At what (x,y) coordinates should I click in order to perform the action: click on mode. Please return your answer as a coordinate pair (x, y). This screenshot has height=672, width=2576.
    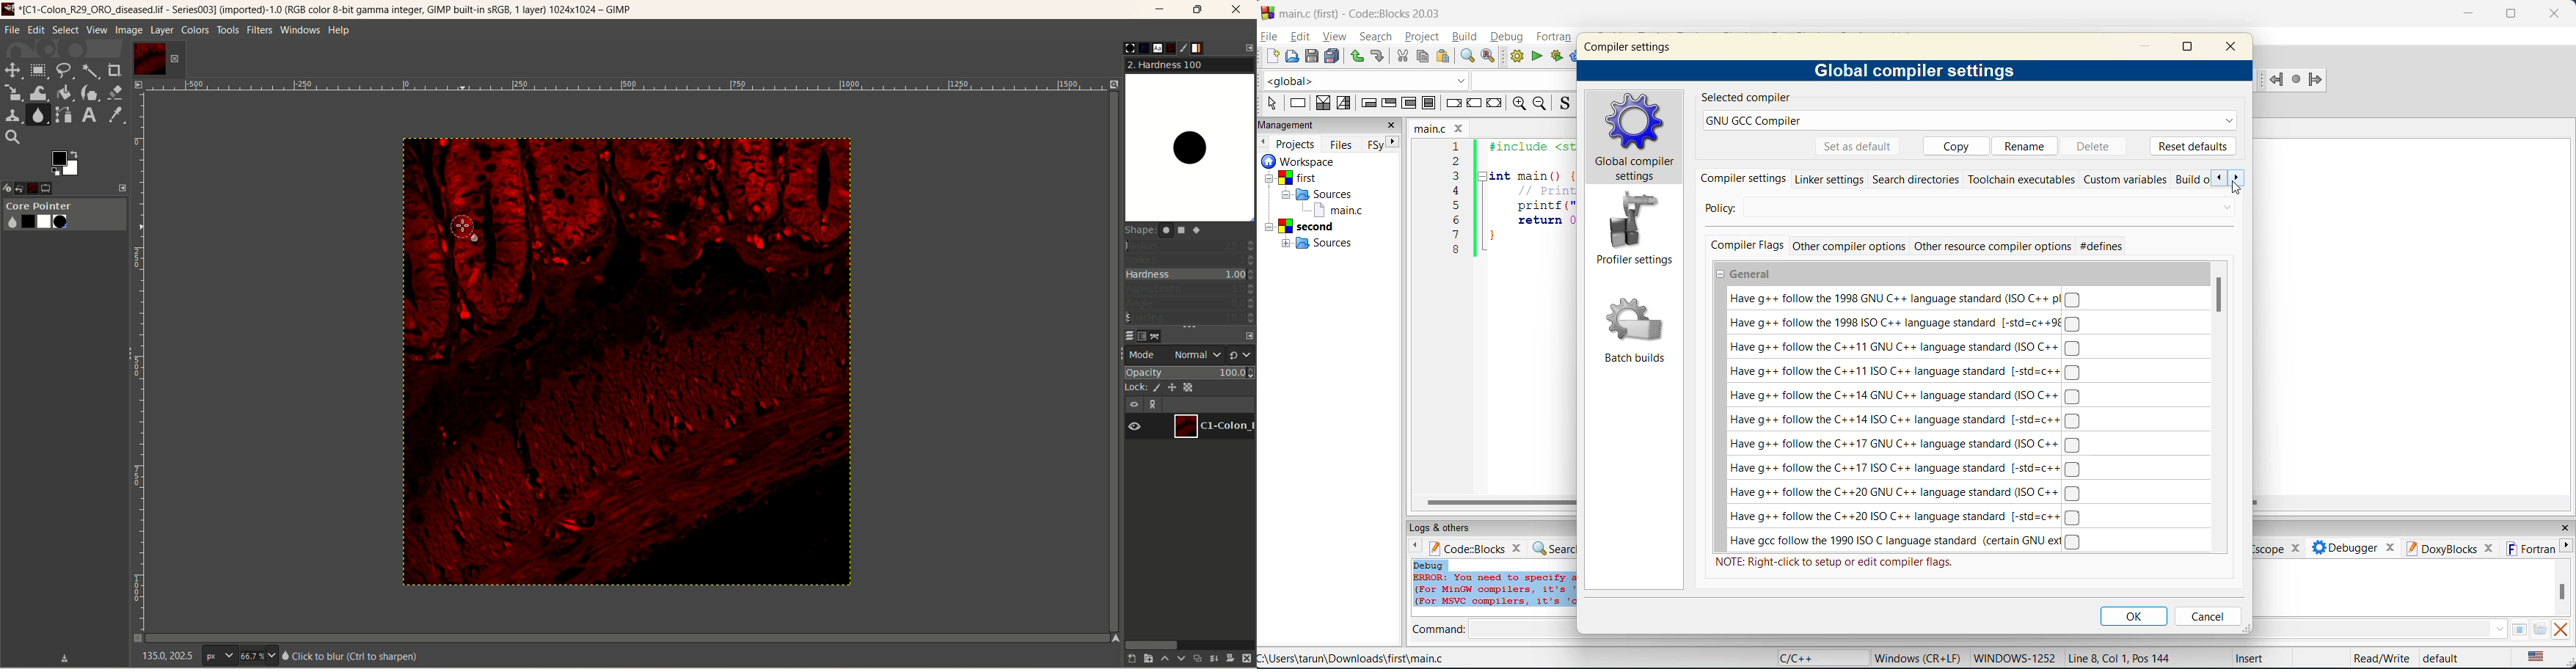
    Looking at the image, I should click on (1144, 354).